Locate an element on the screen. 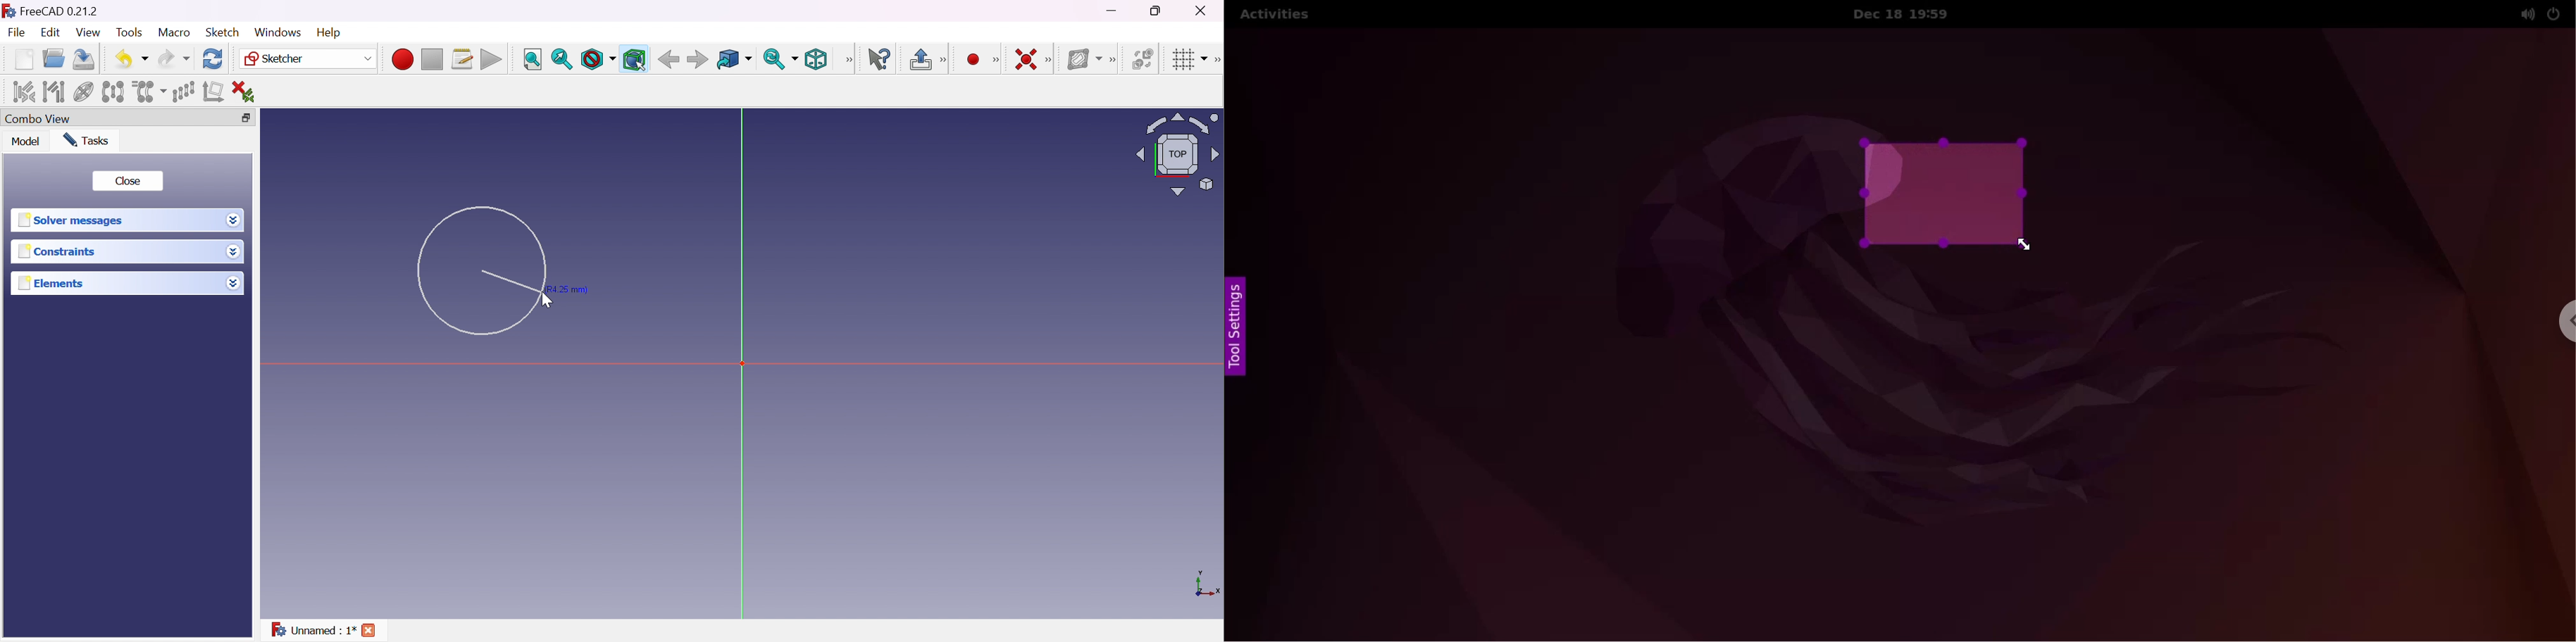  Sketcher -spline tools is located at coordinates (1114, 61).